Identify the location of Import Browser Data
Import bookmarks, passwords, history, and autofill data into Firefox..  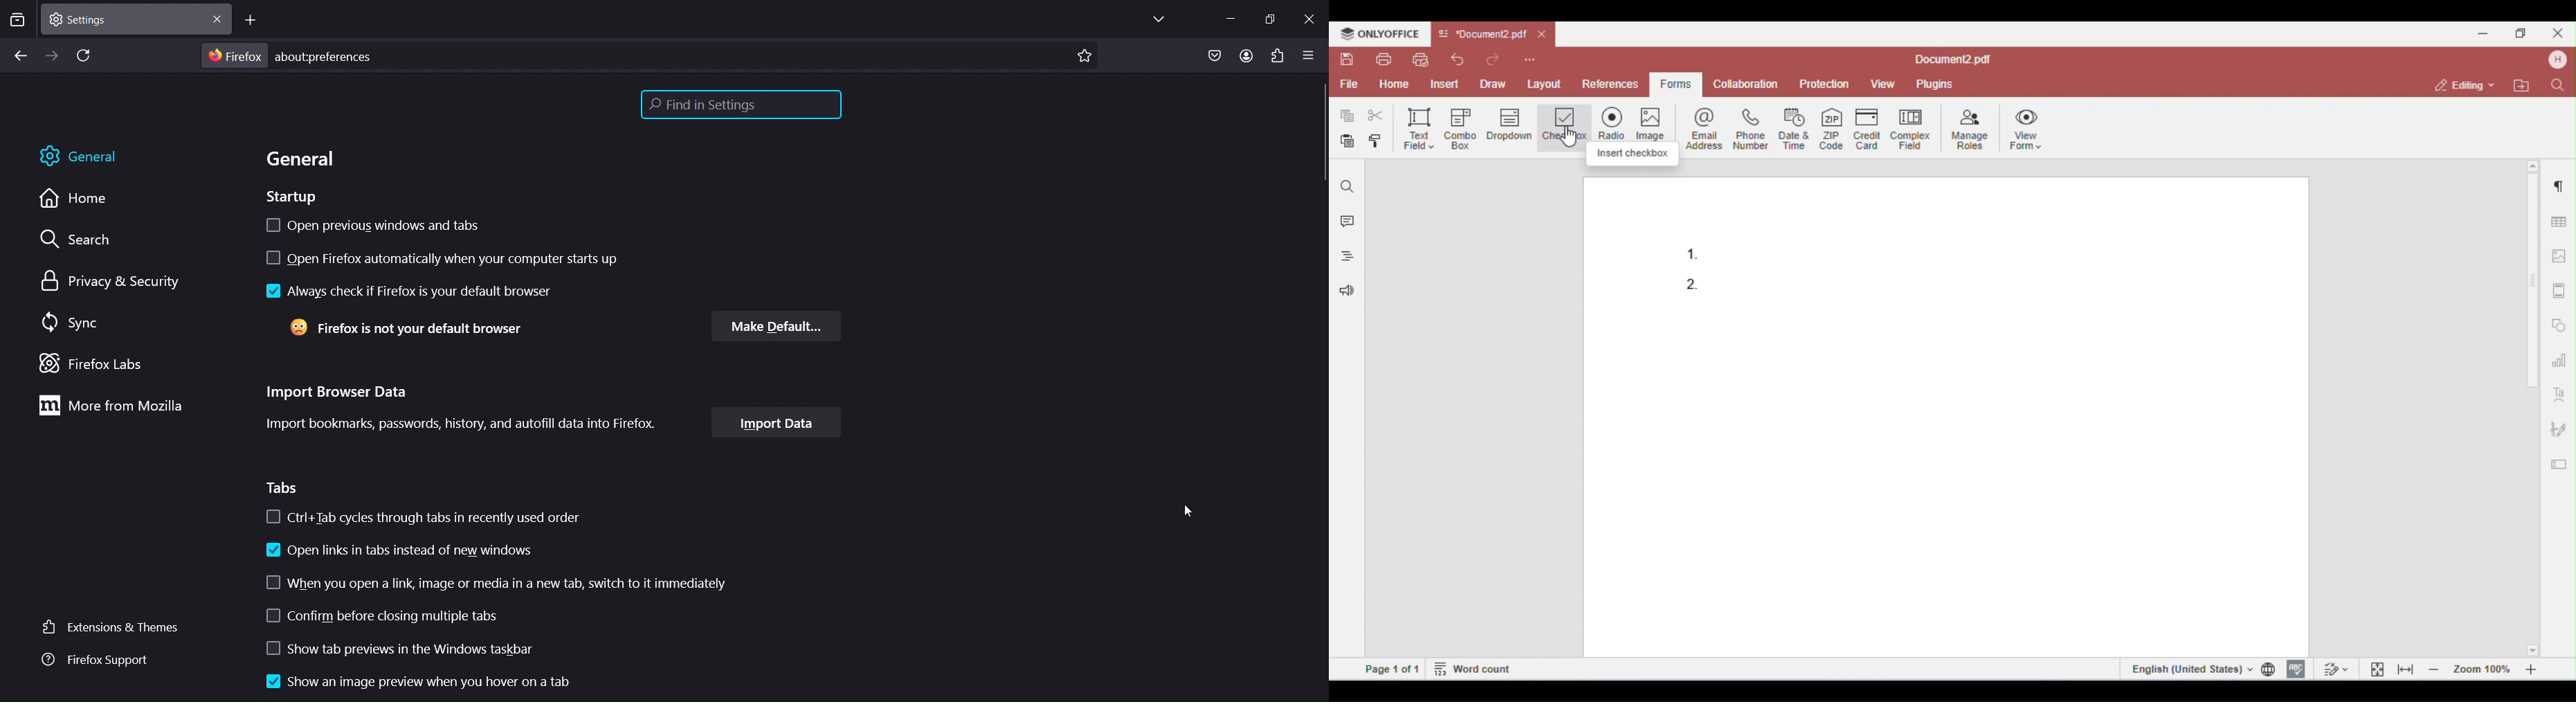
(465, 410).